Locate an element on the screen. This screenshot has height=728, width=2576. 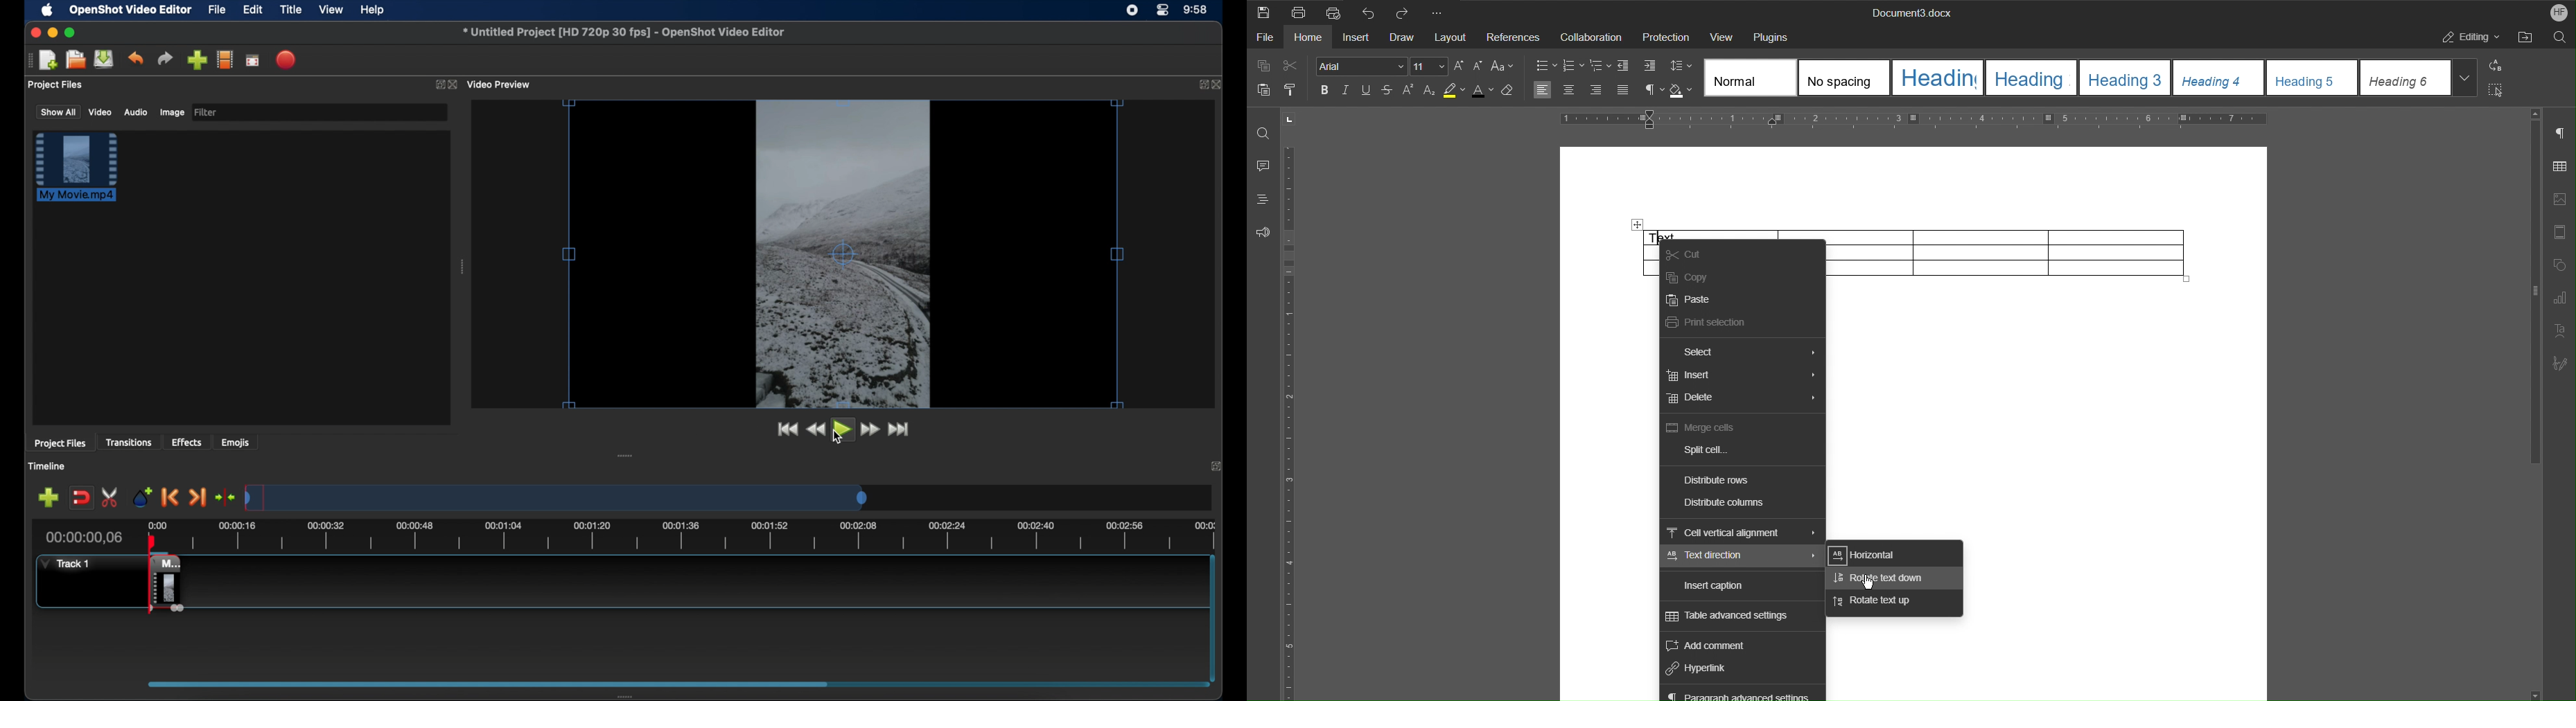
page orientation is located at coordinates (1289, 119).